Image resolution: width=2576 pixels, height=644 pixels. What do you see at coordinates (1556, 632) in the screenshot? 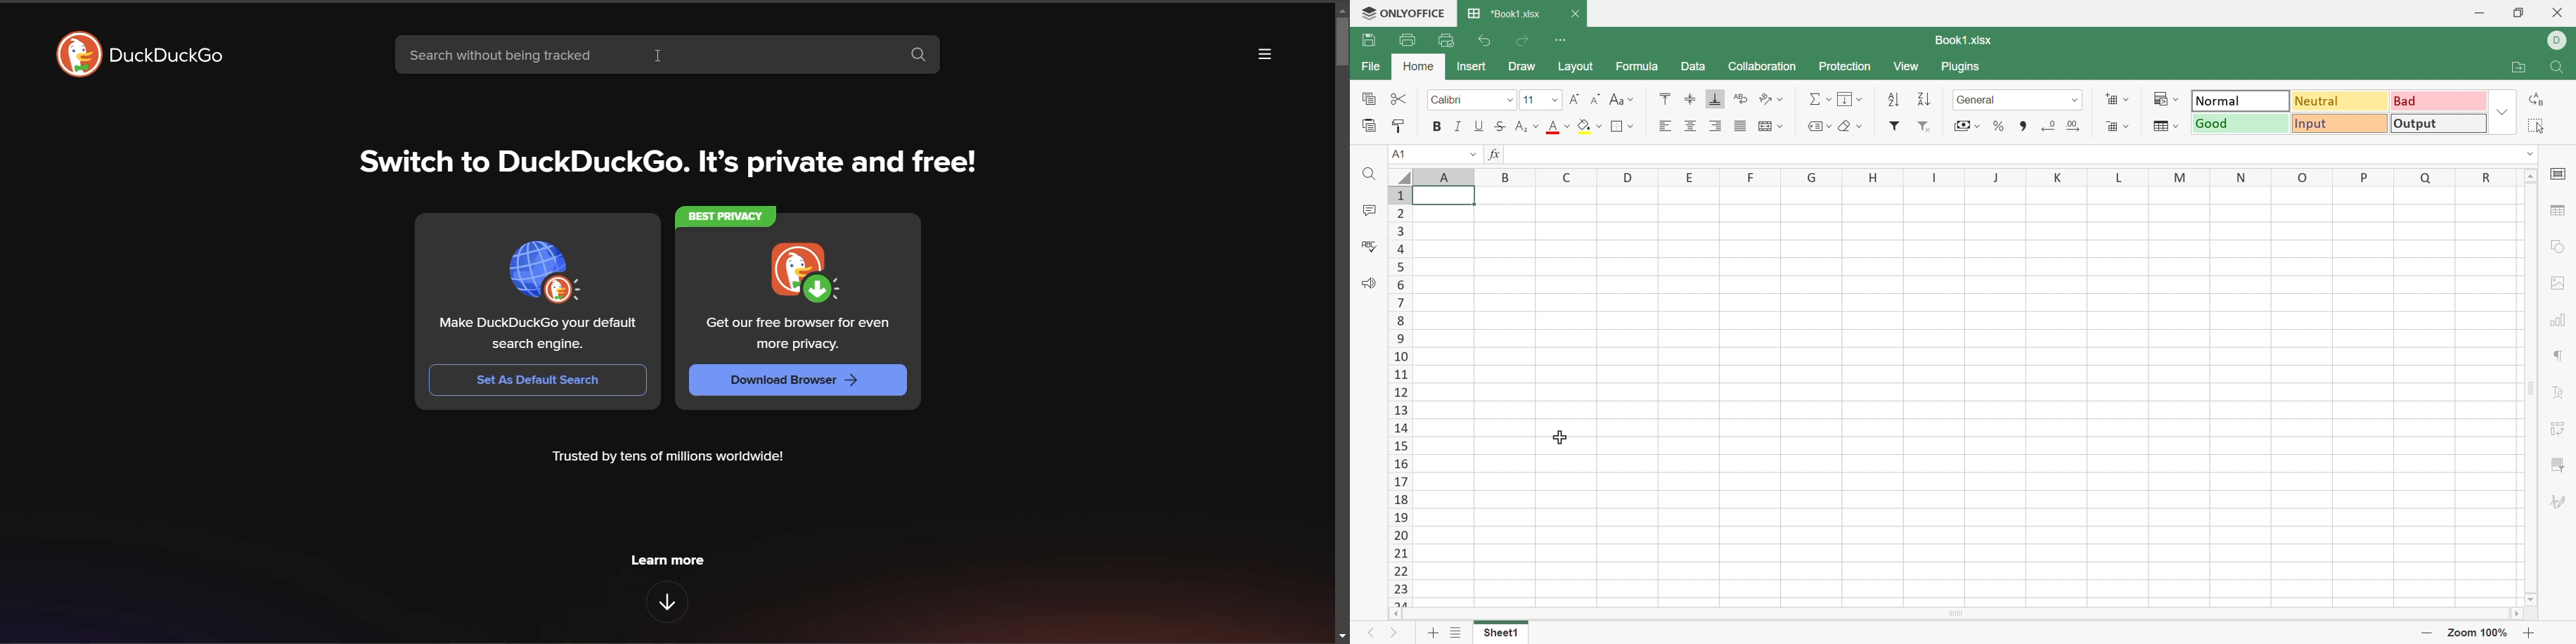
I see `Sheet2` at bounding box center [1556, 632].